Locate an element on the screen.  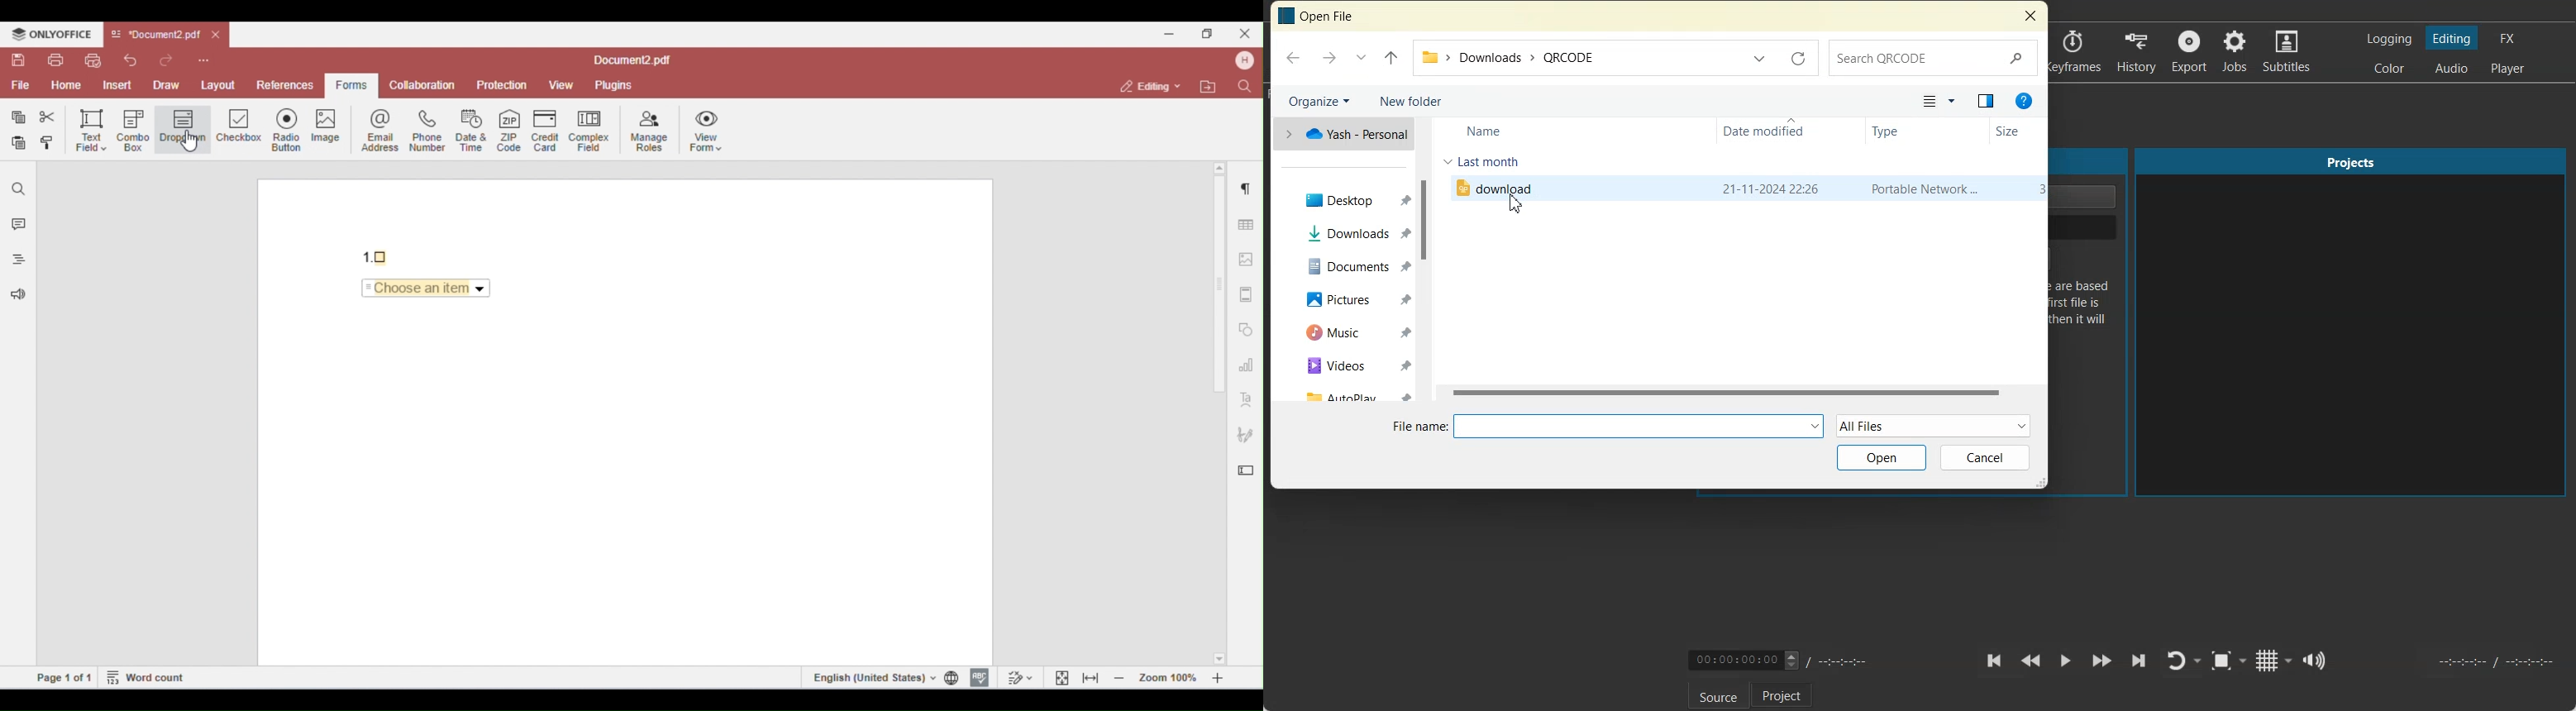
Close is located at coordinates (2030, 17).